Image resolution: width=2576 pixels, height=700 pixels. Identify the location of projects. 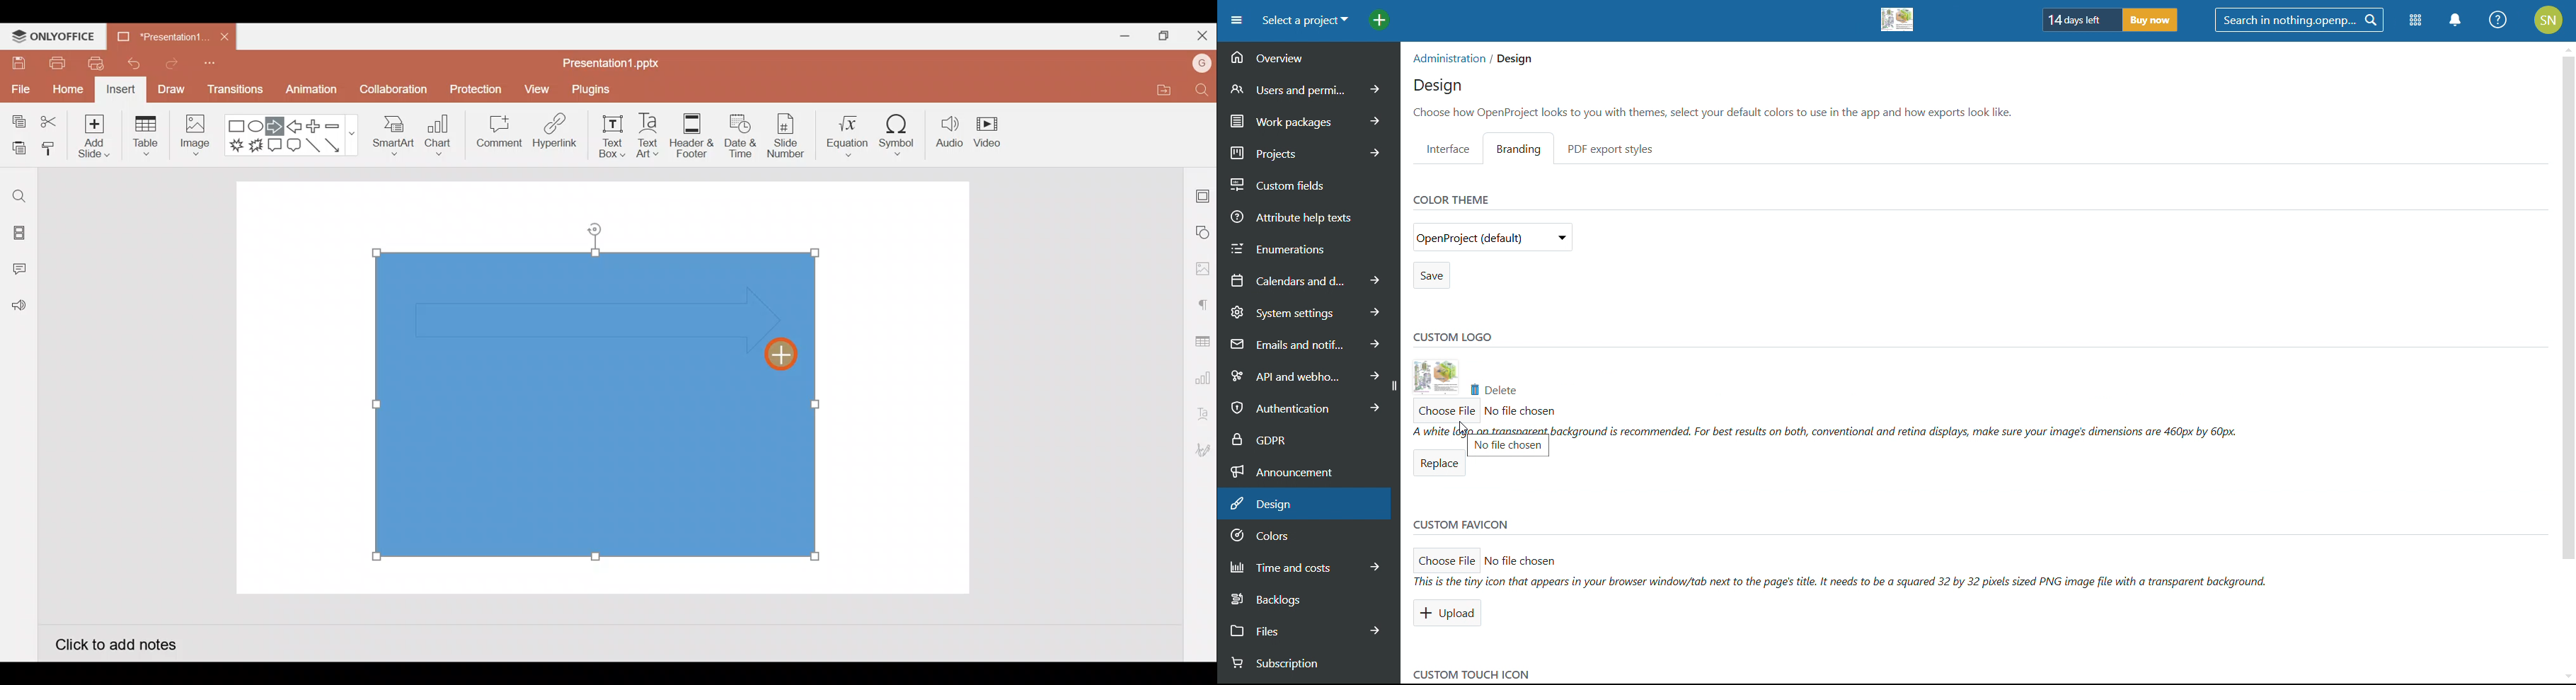
(1309, 151).